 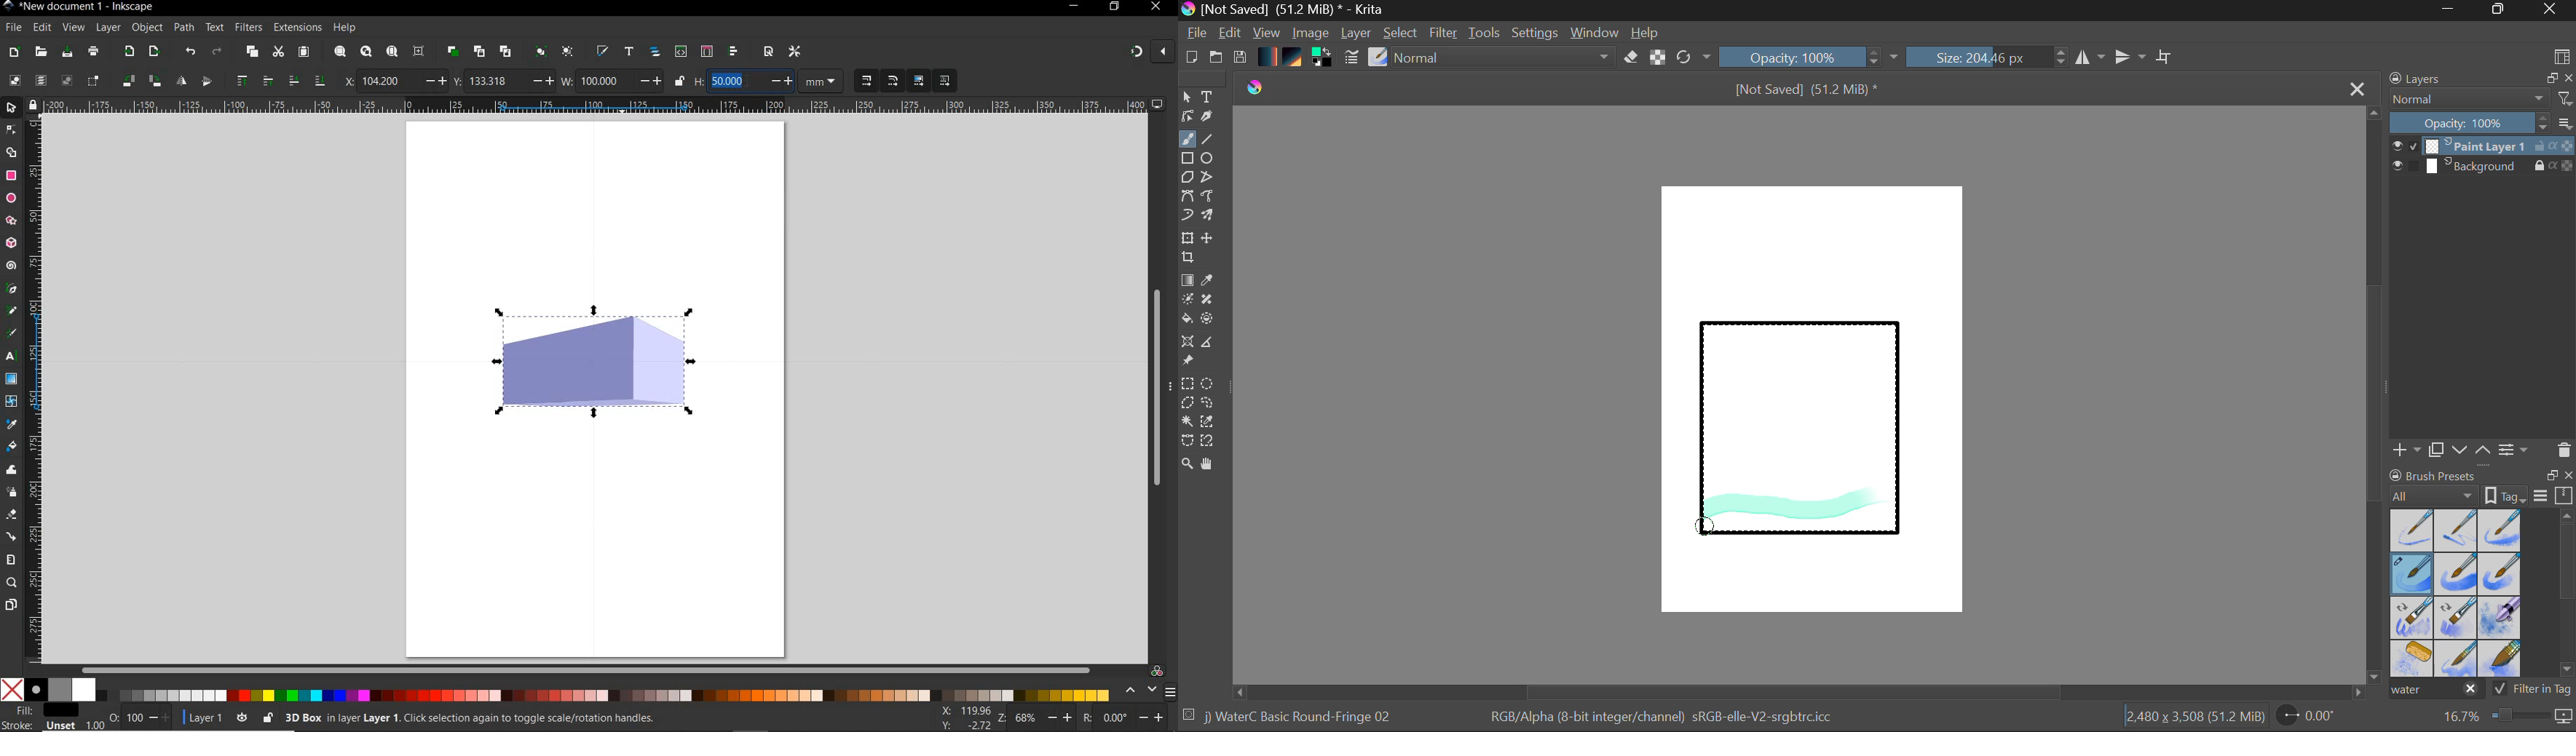 What do you see at coordinates (1115, 7) in the screenshot?
I see `restore down` at bounding box center [1115, 7].